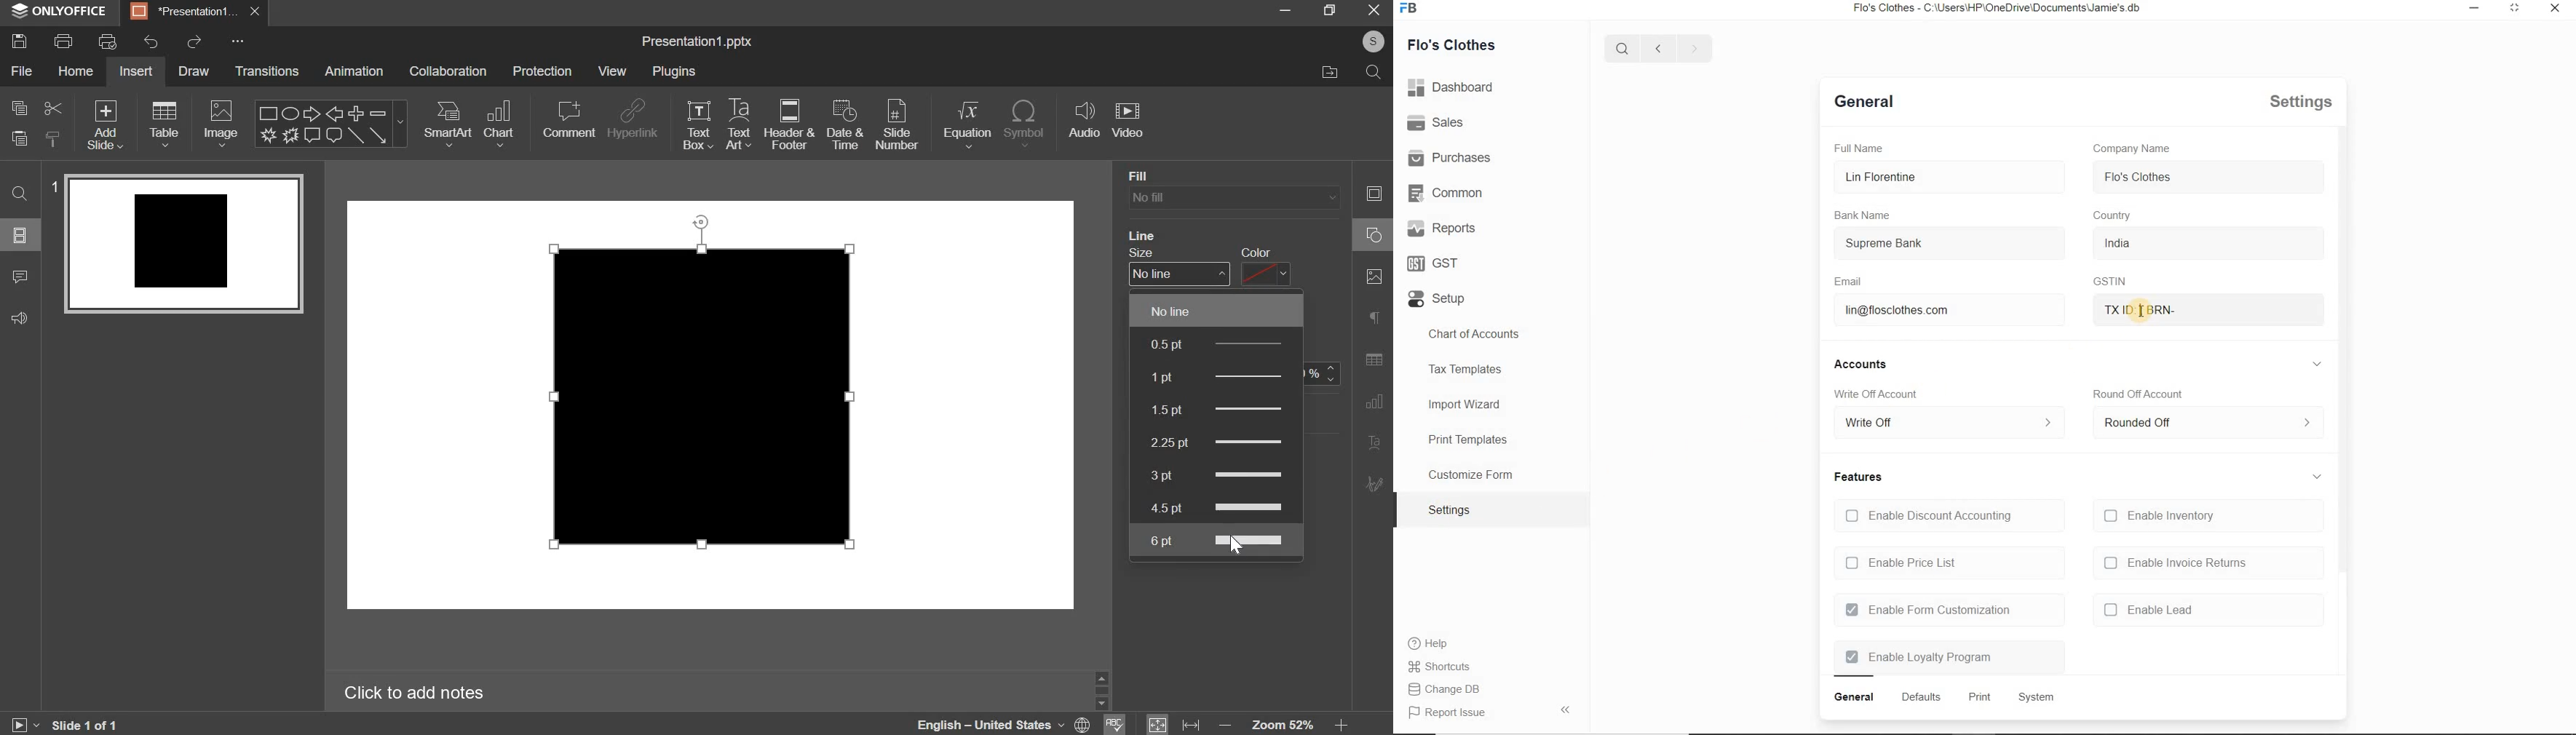 The width and height of the screenshot is (2576, 756). I want to click on country, so click(2114, 216).